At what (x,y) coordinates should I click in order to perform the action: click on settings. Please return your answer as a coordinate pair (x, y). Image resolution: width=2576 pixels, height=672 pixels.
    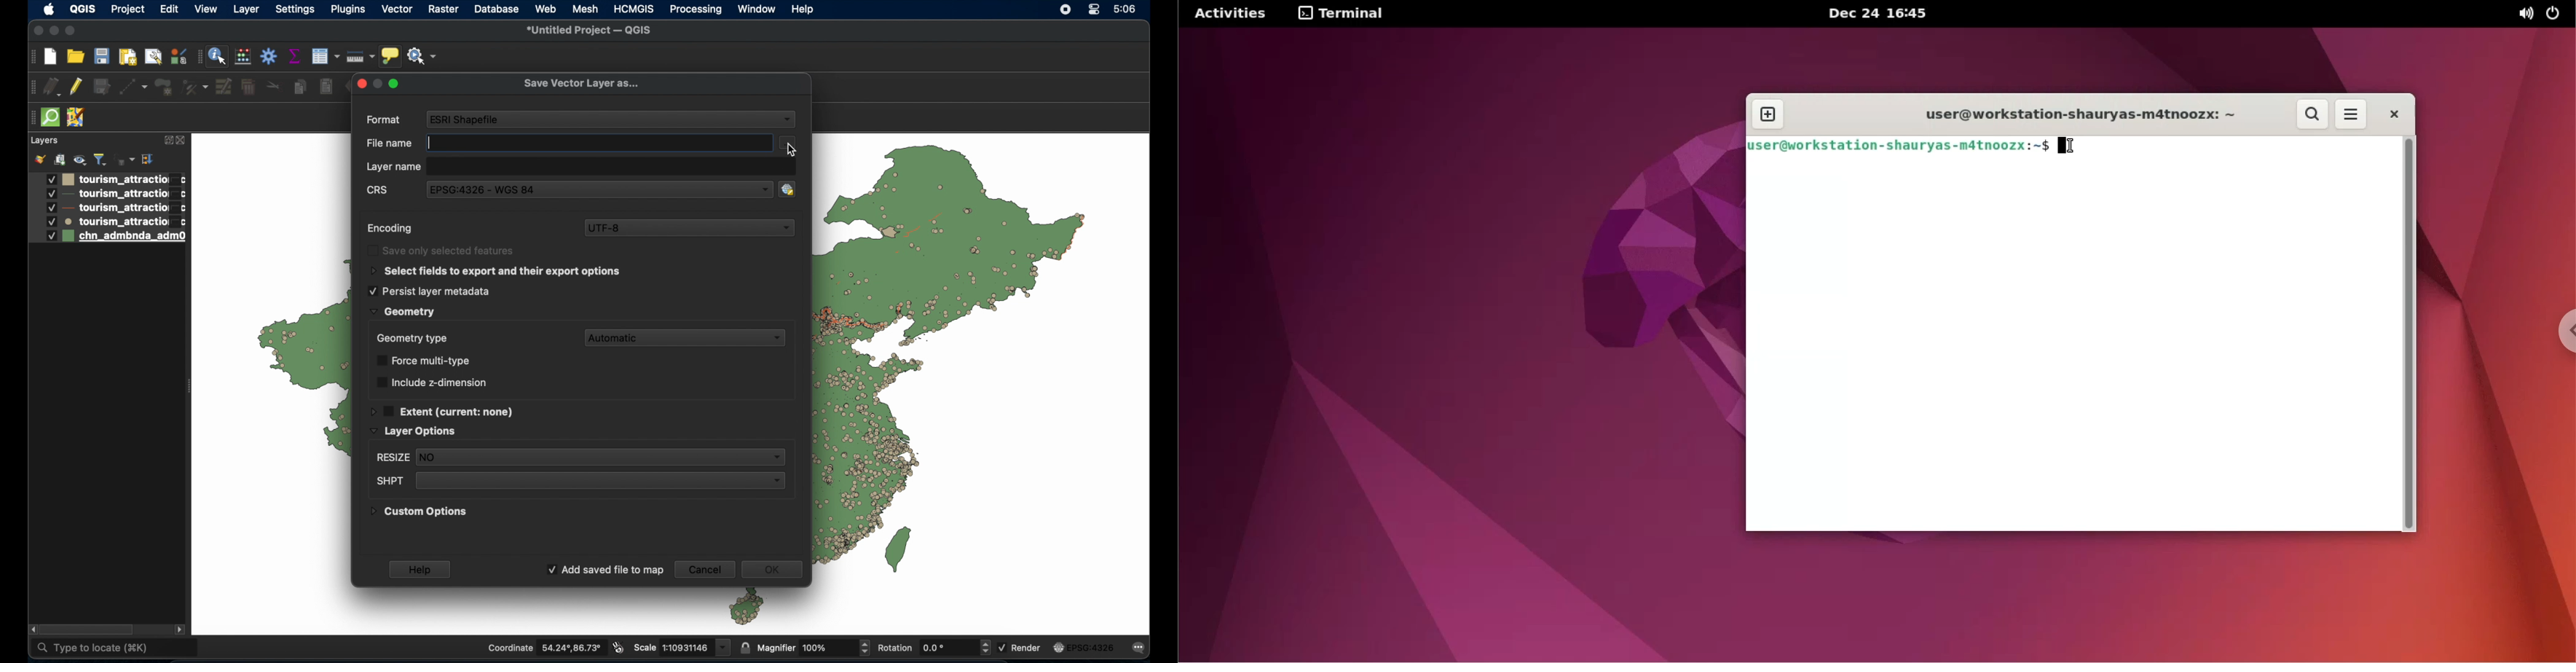
    Looking at the image, I should click on (295, 10).